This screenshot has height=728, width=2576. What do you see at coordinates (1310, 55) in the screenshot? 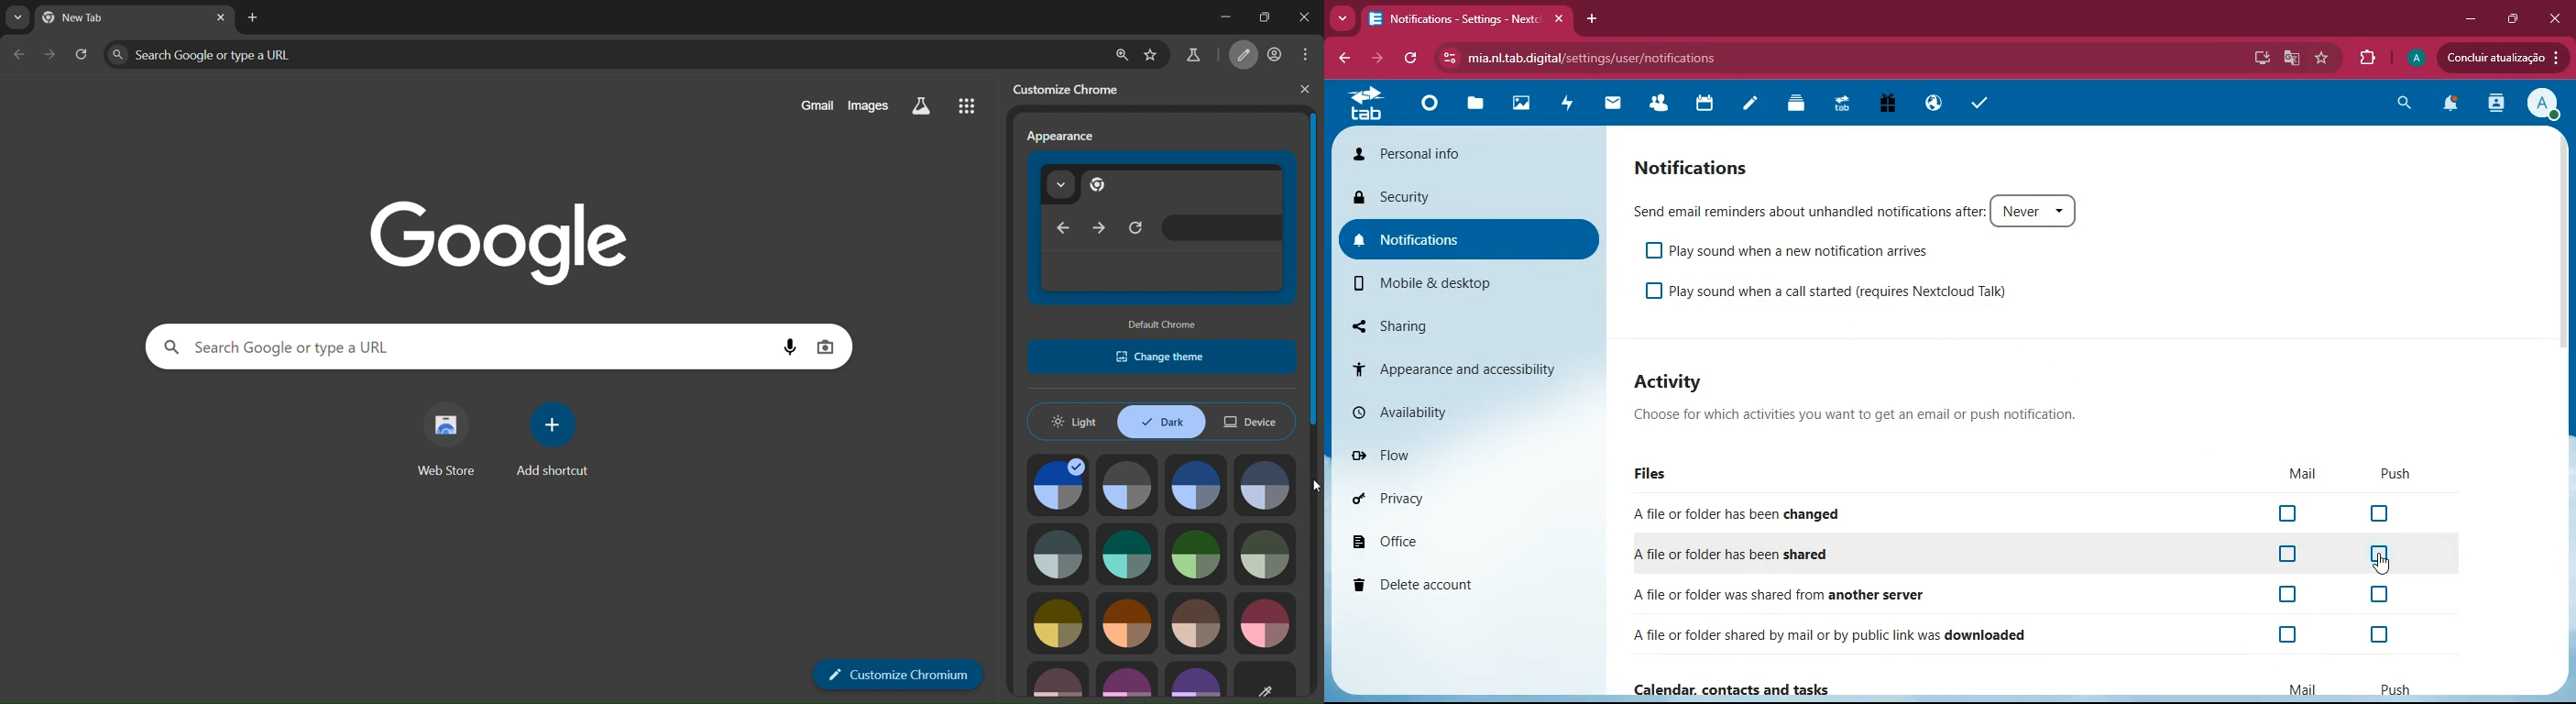
I see `menu` at bounding box center [1310, 55].